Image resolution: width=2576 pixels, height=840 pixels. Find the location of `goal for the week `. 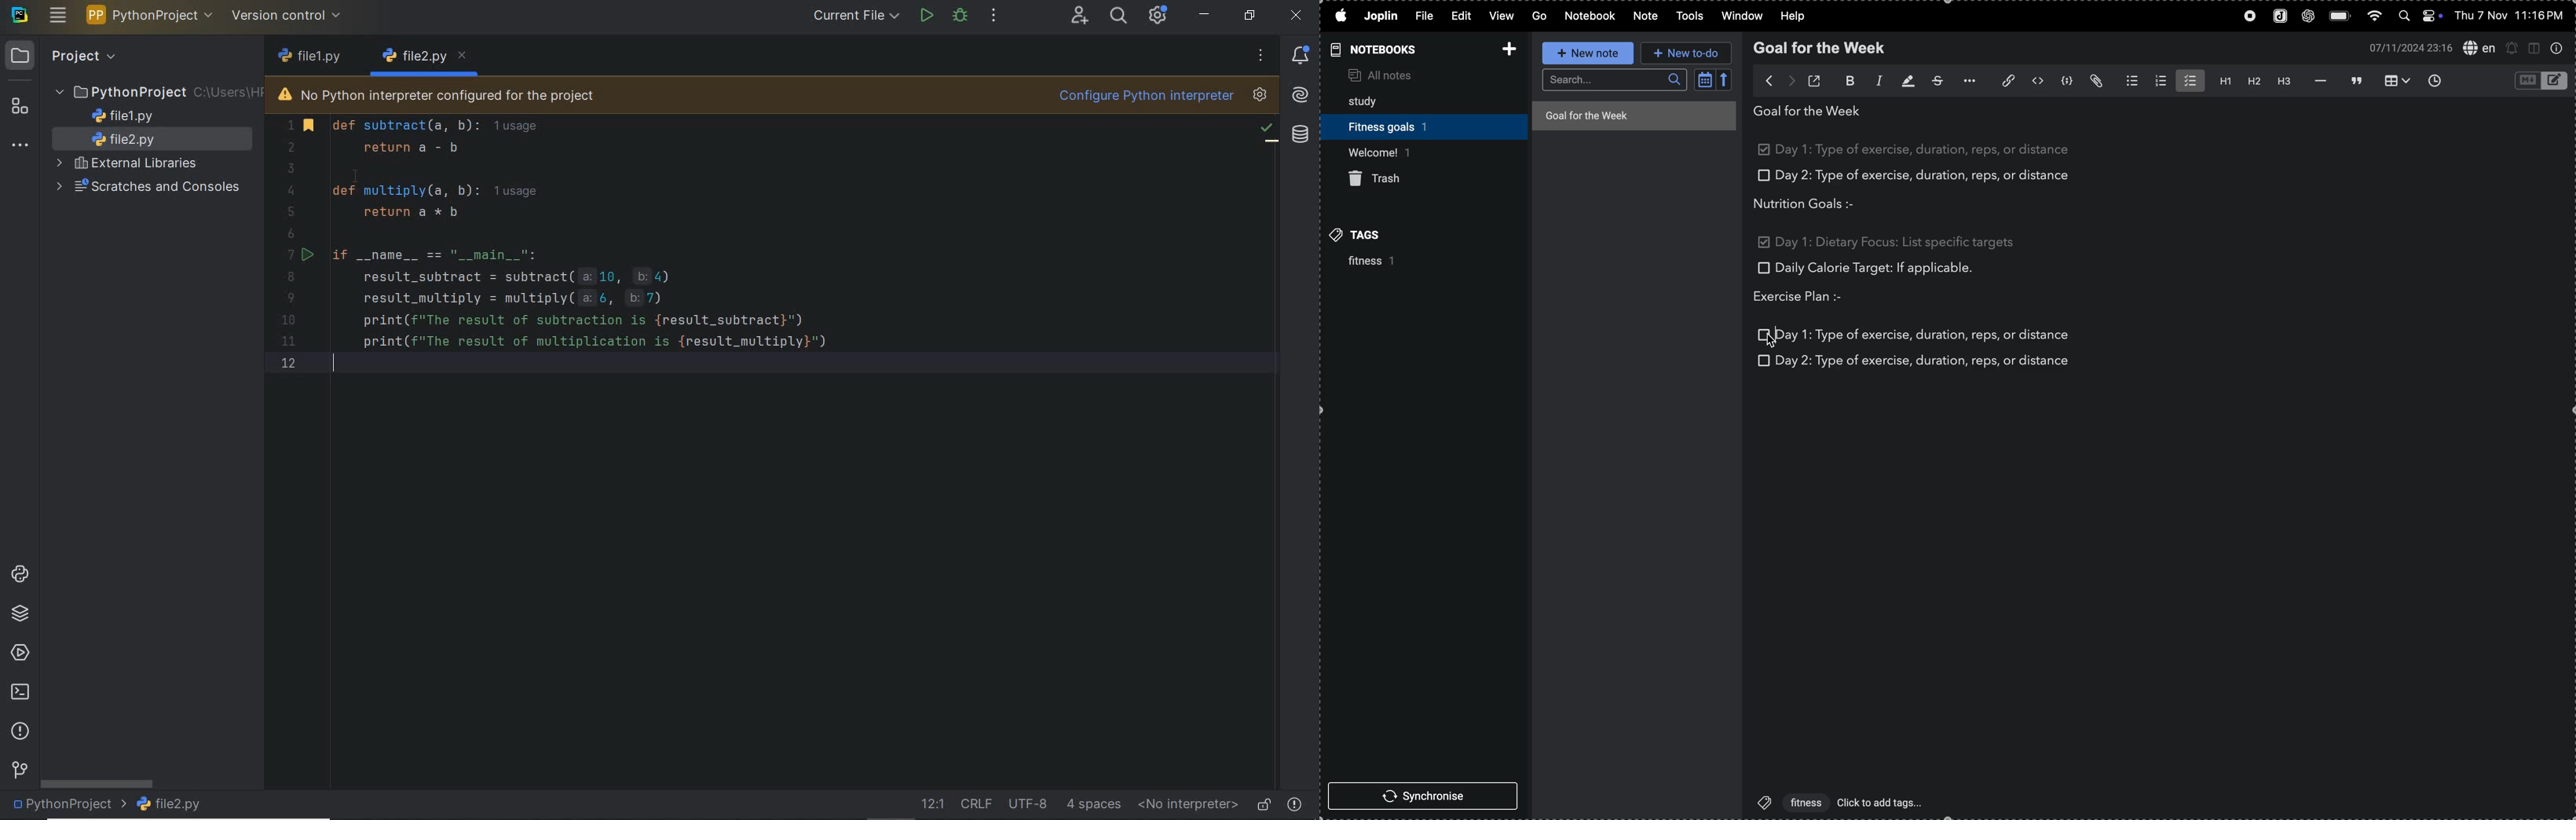

goal for the week  is located at coordinates (1813, 114).